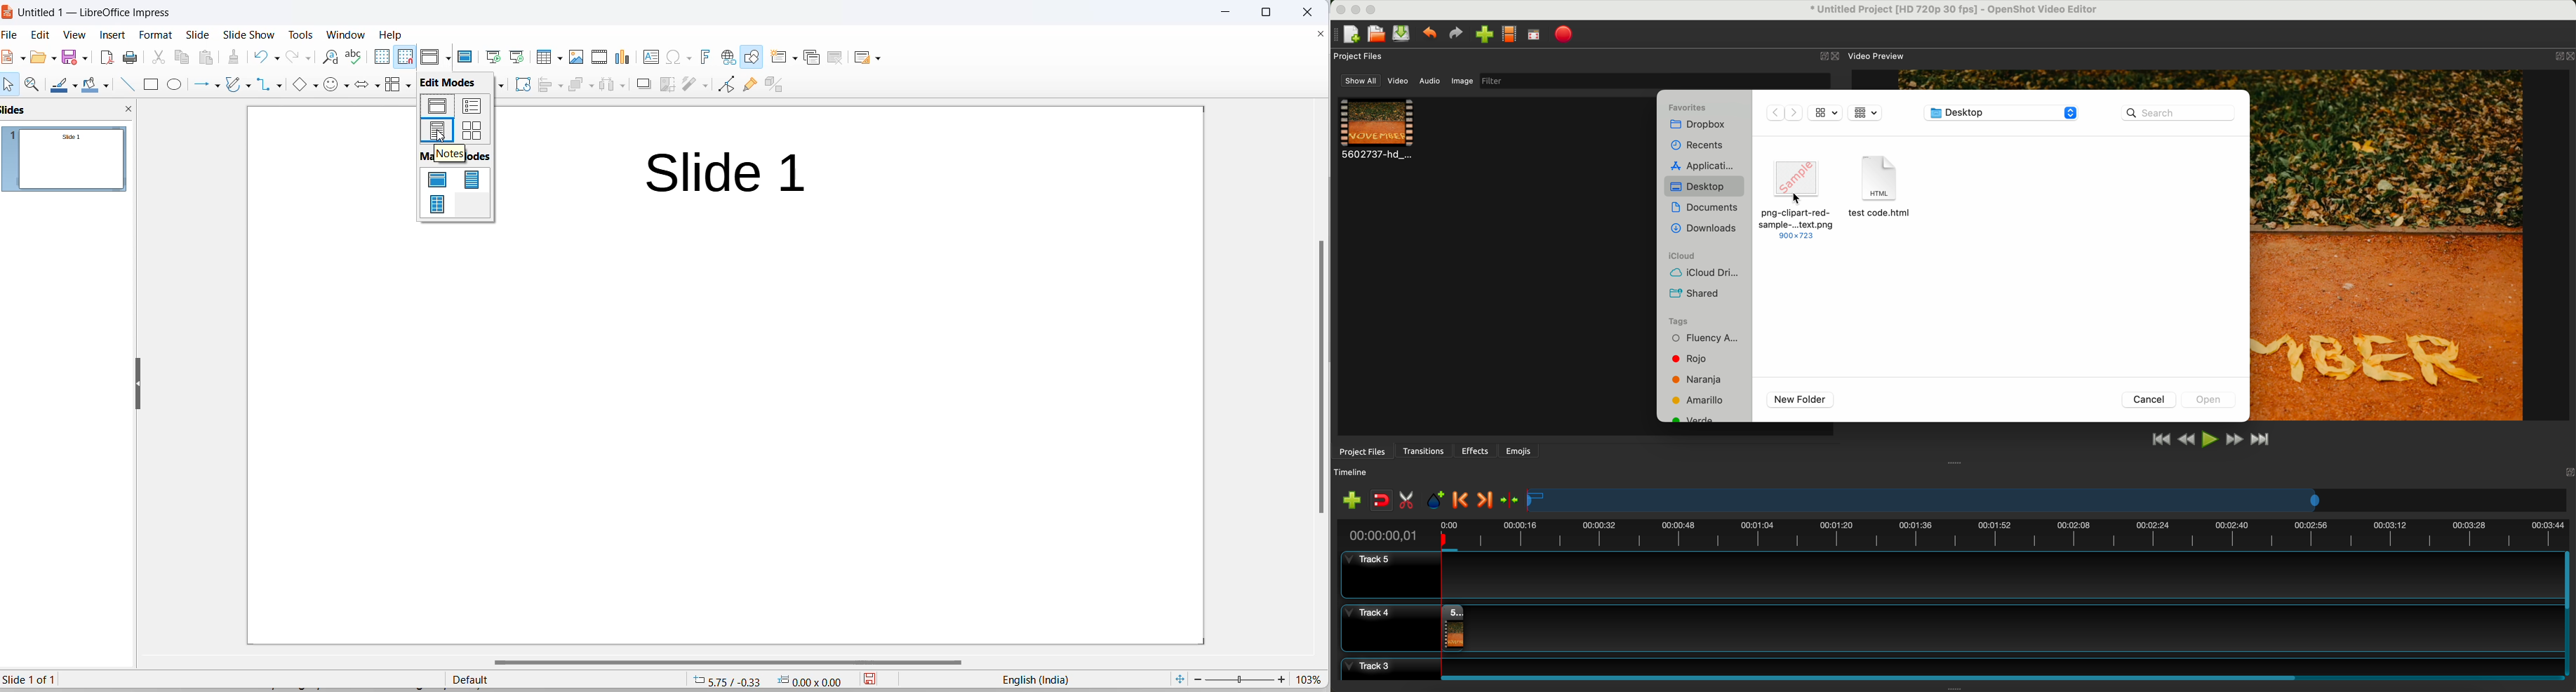  Describe the element at coordinates (621, 88) in the screenshot. I see `distribute object options` at that location.